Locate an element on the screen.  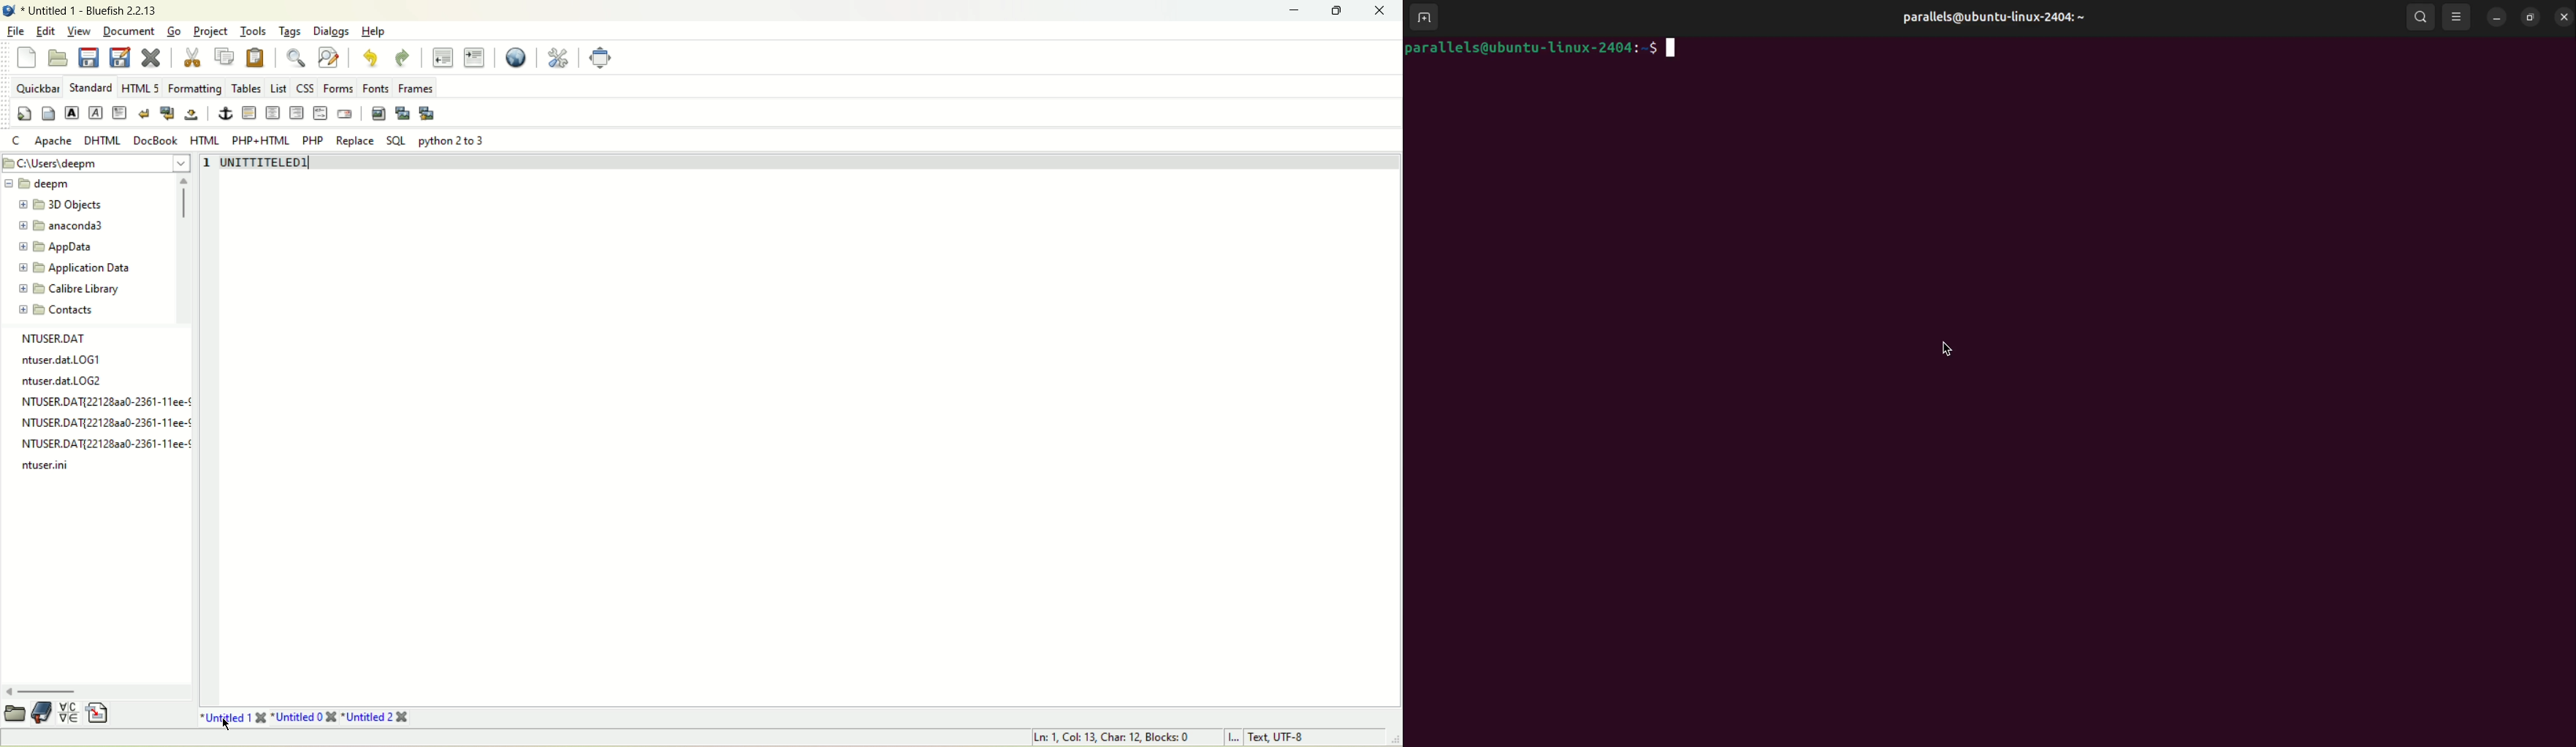
DocBook is located at coordinates (154, 140).